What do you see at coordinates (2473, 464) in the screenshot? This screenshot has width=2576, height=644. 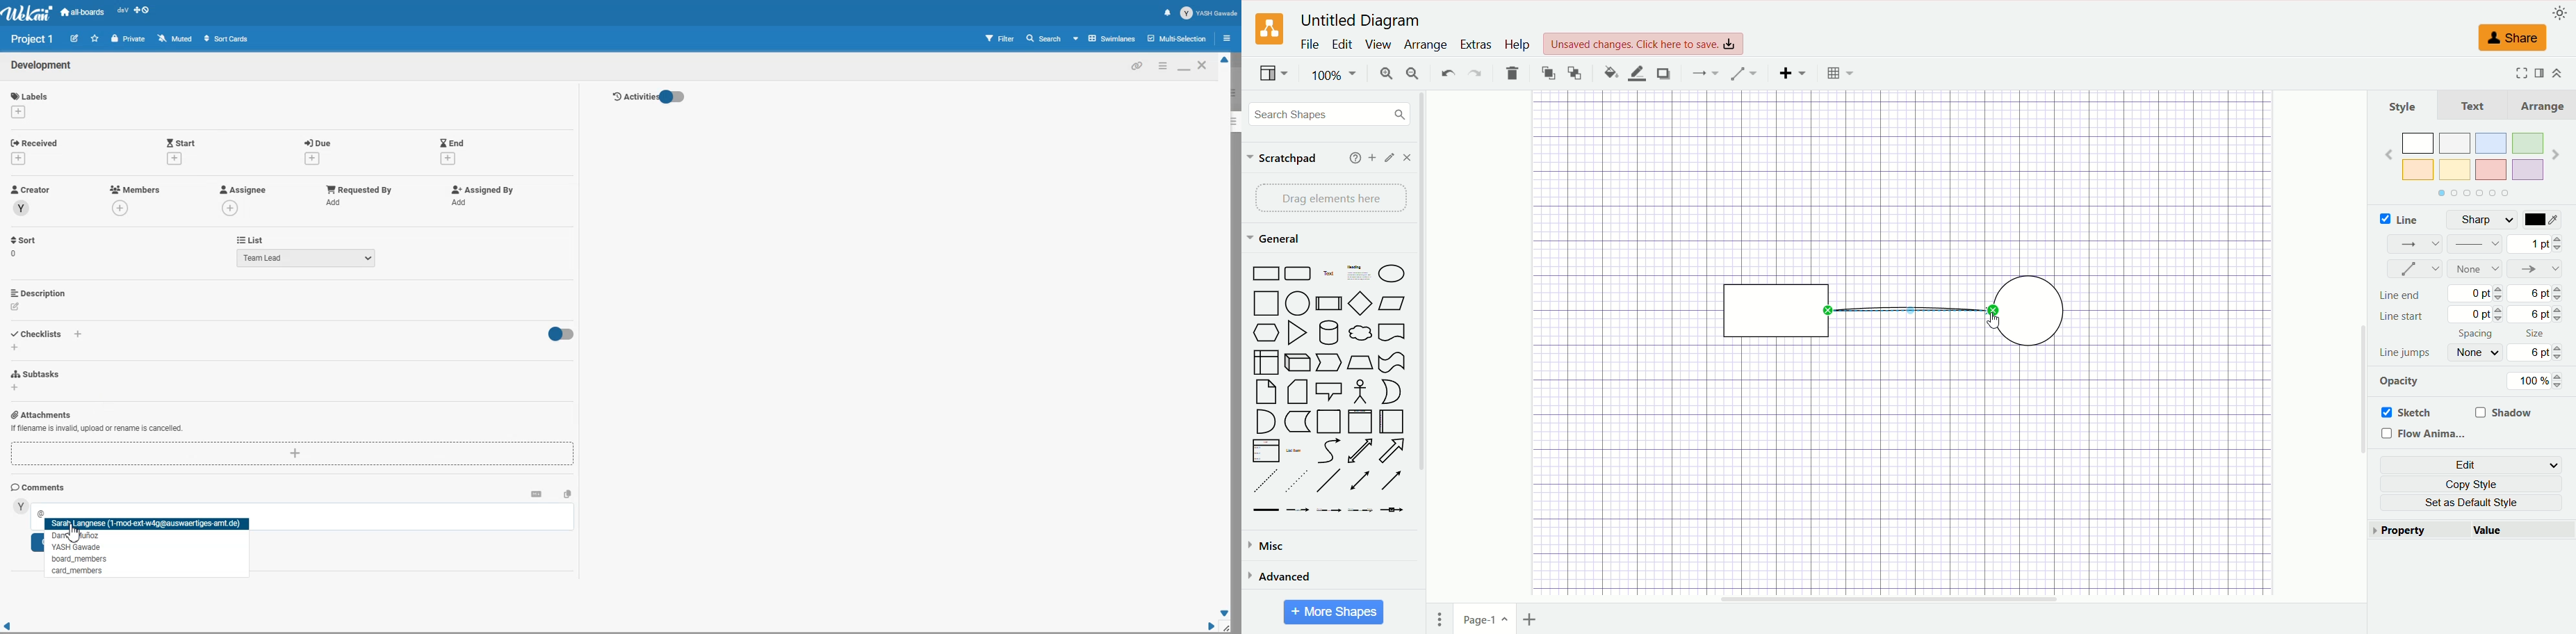 I see `edit` at bounding box center [2473, 464].